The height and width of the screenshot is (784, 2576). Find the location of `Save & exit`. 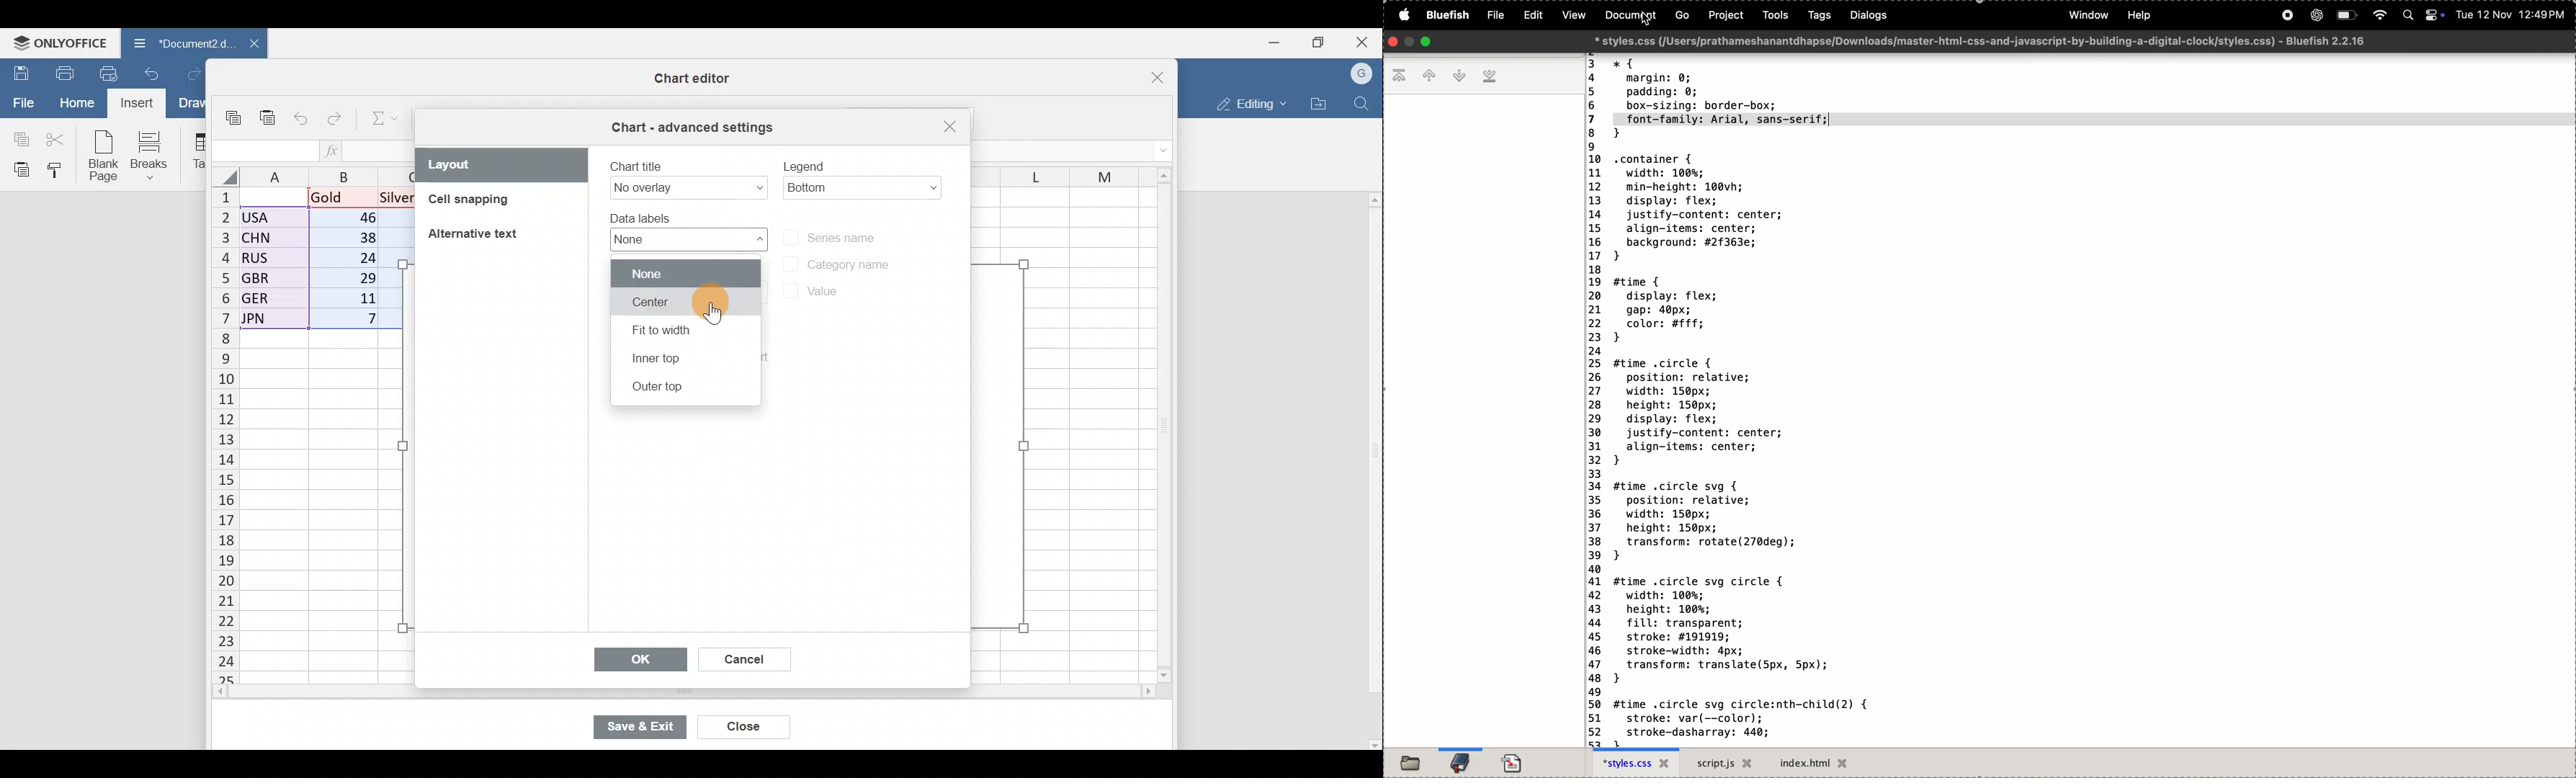

Save & exit is located at coordinates (648, 728).